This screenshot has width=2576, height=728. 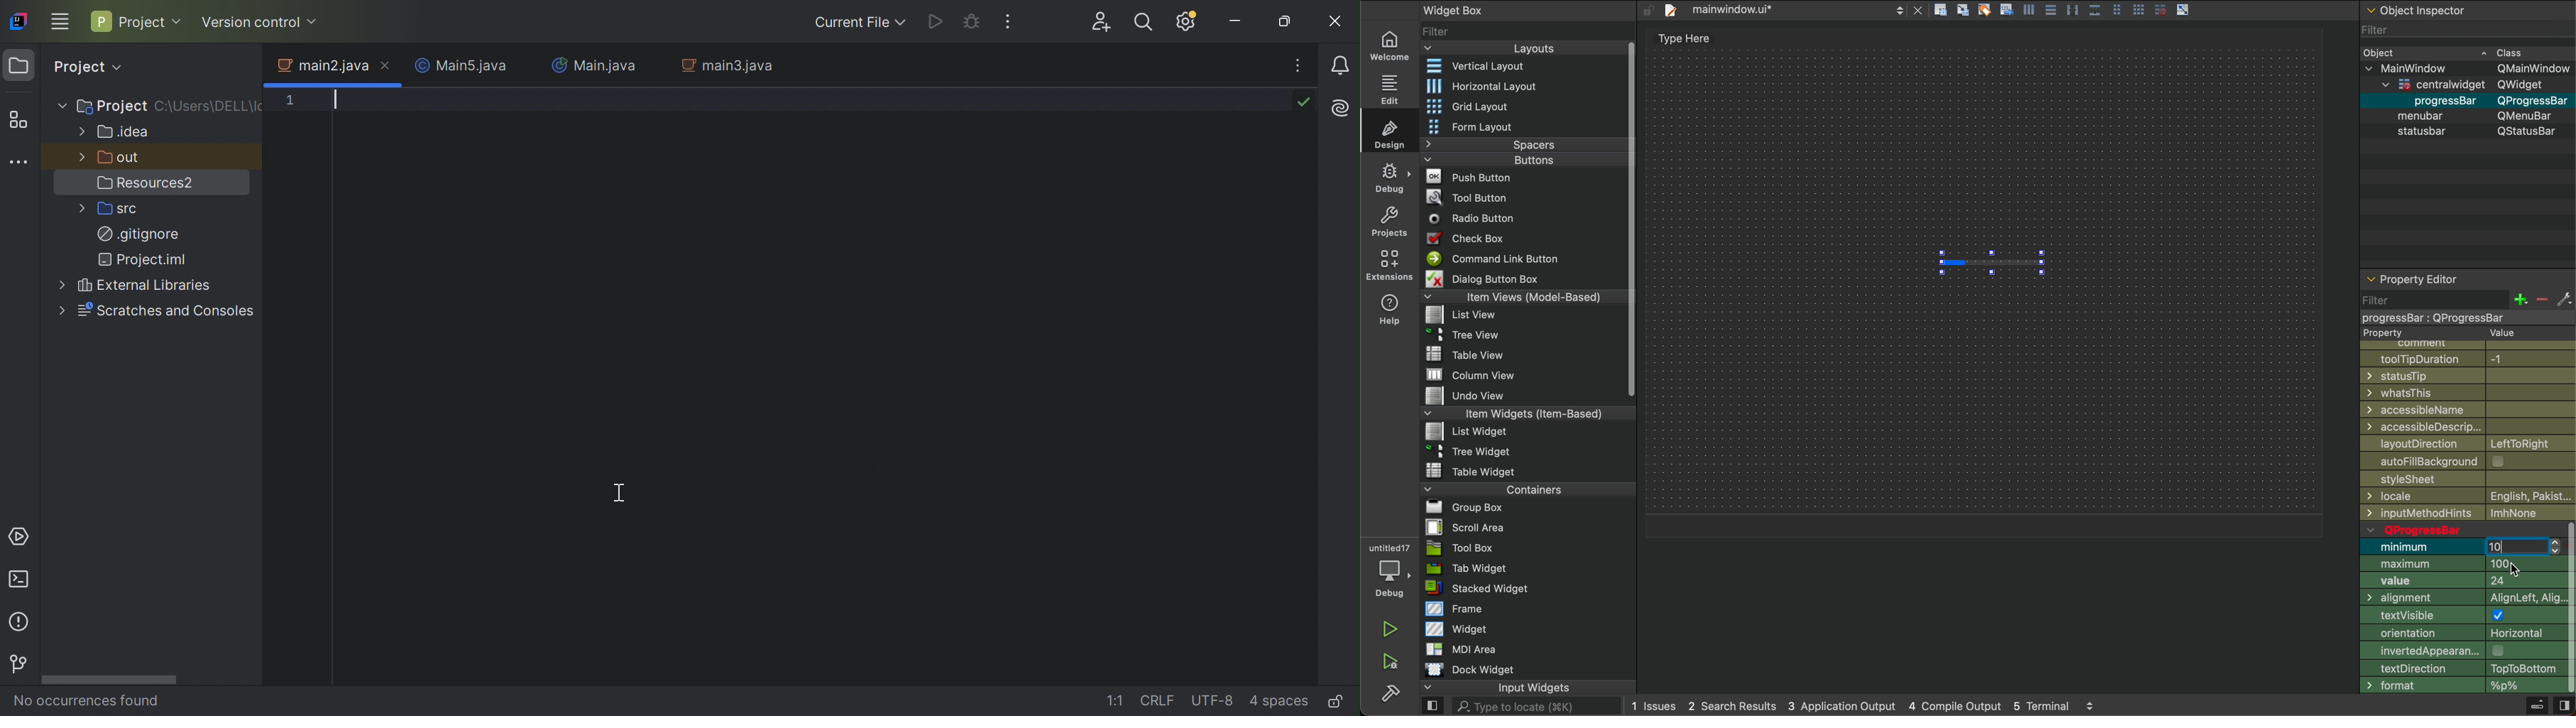 I want to click on File, so click(x=1477, y=396).